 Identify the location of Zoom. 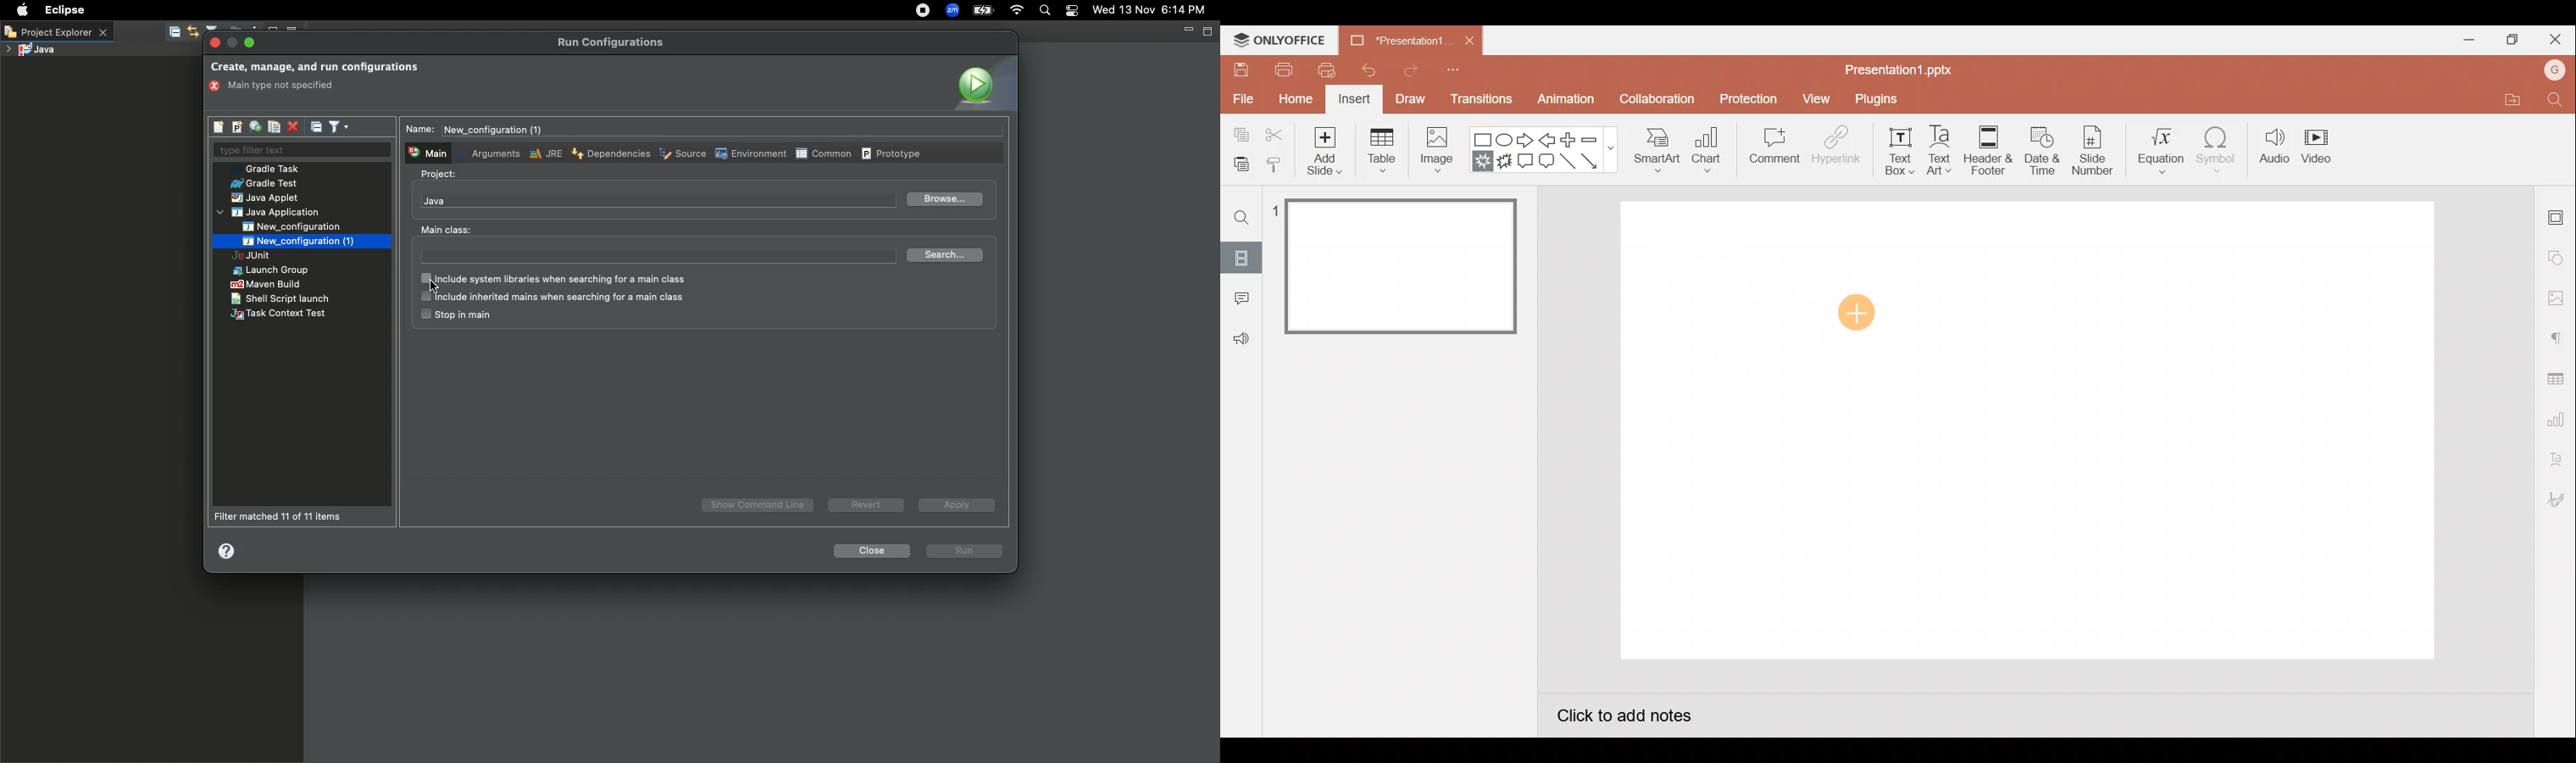
(950, 12).